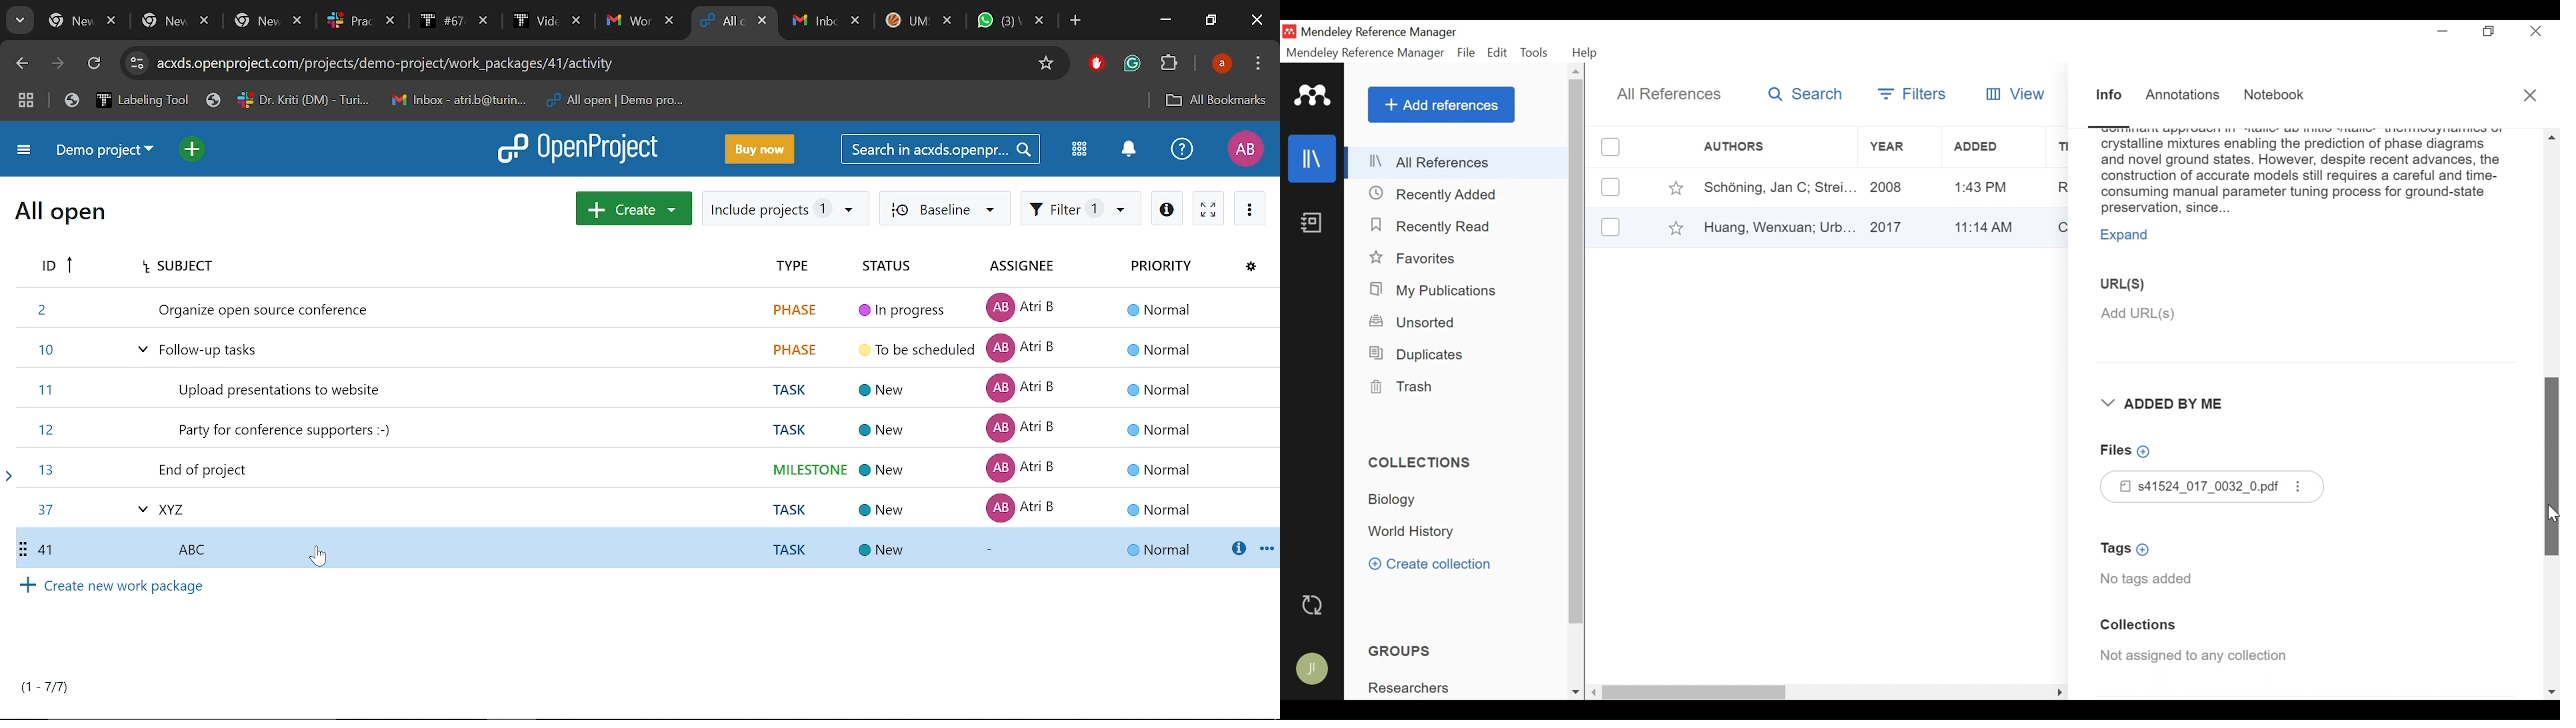 This screenshot has height=728, width=2576. Describe the element at coordinates (1697, 693) in the screenshot. I see `Vertical Scroll bar` at that location.